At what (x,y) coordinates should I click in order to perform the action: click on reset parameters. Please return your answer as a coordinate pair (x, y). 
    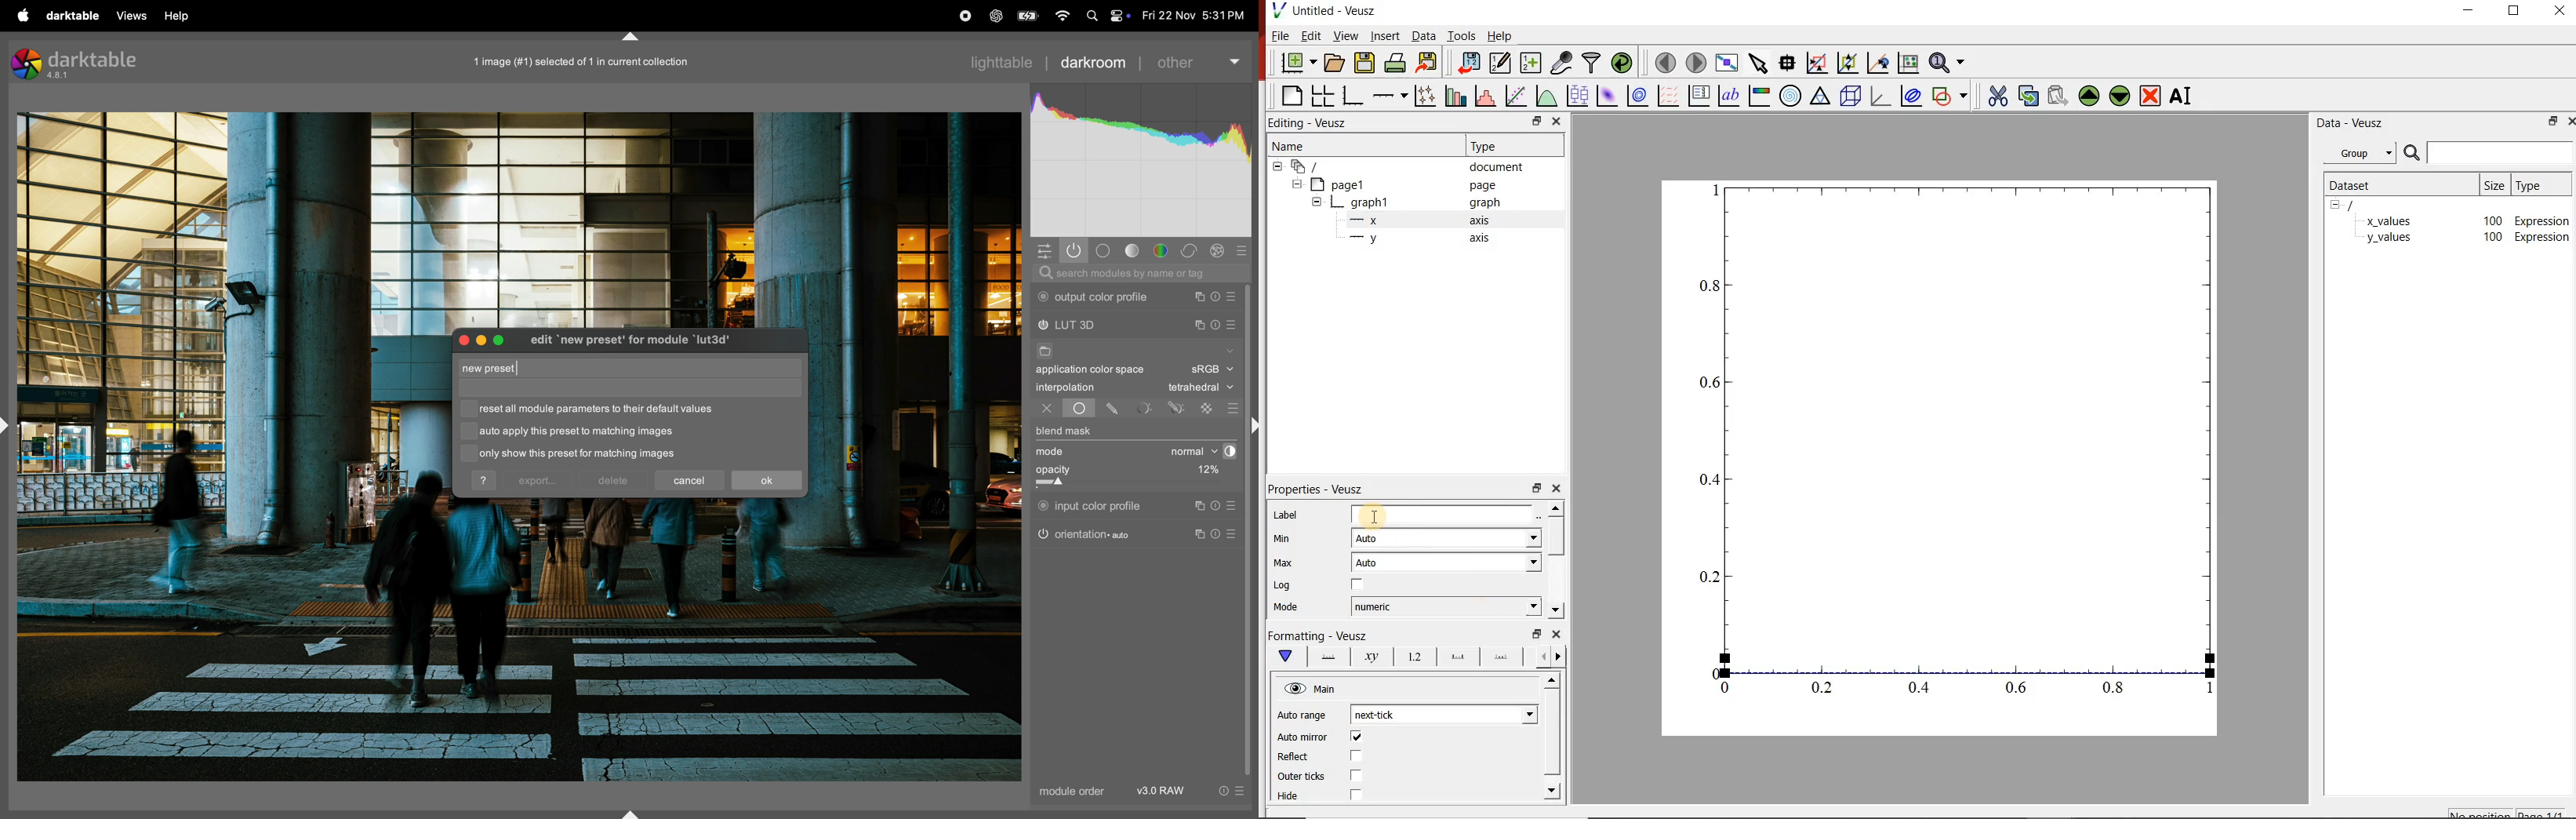
    Looking at the image, I should click on (1221, 533).